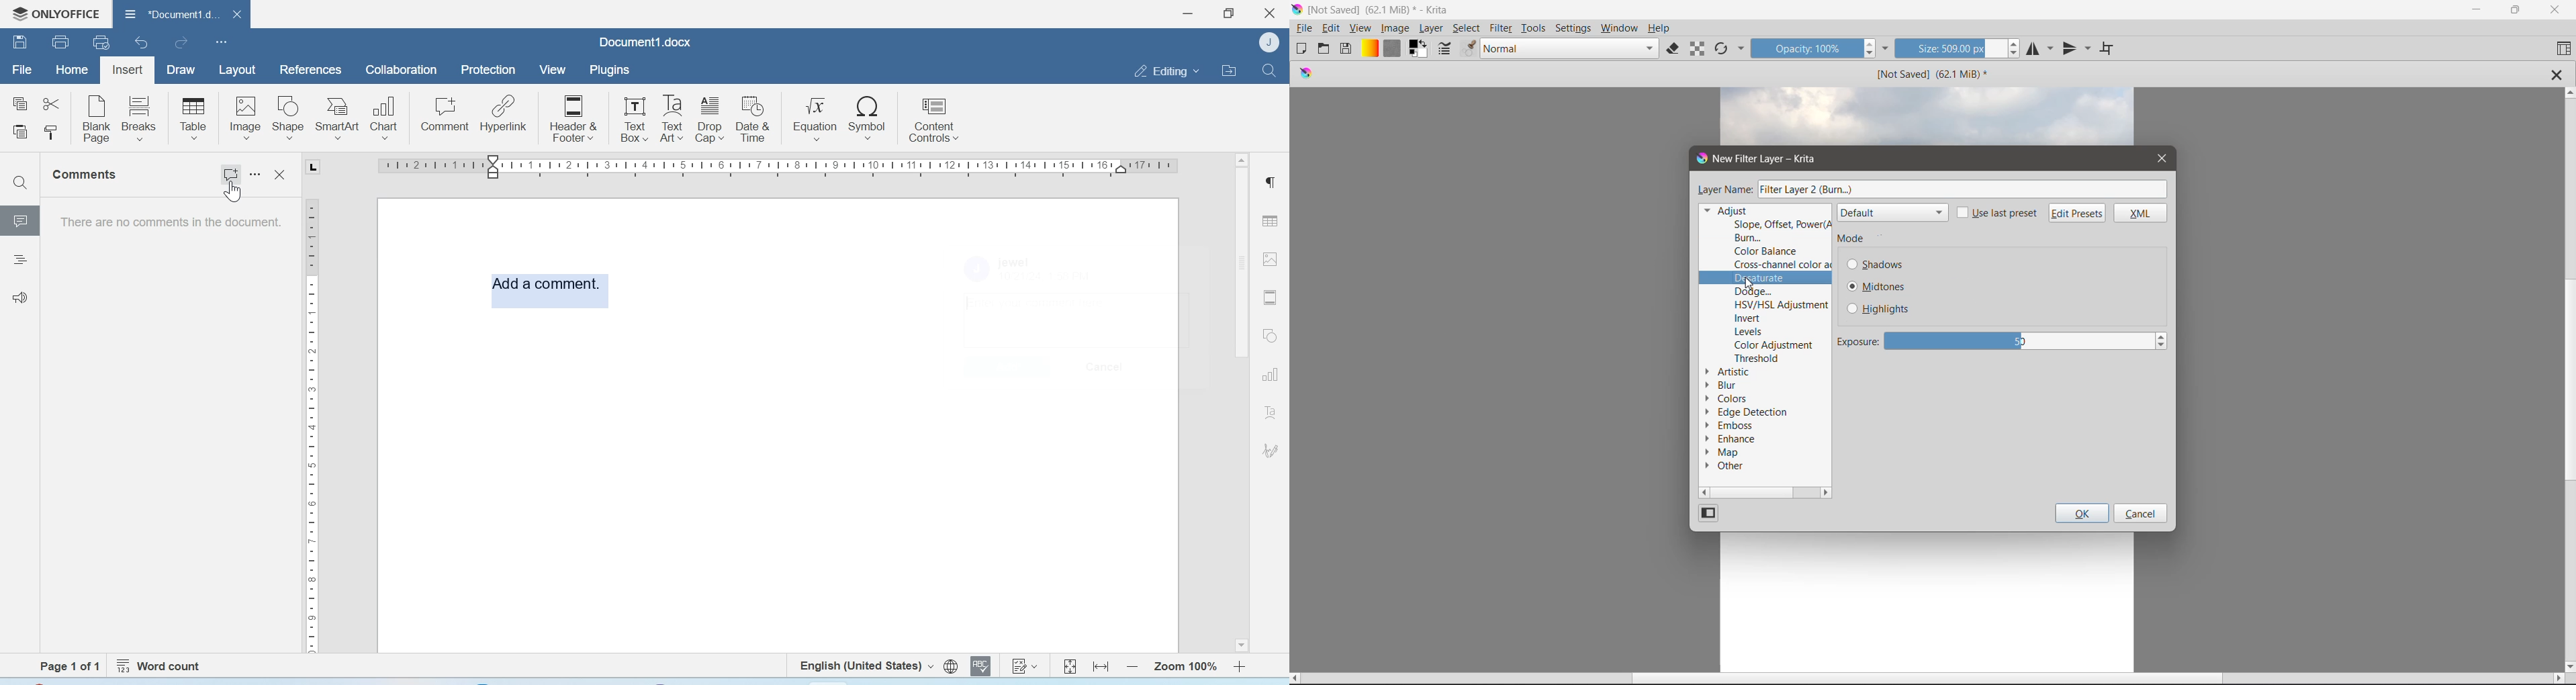  I want to click on Close, so click(2557, 10).